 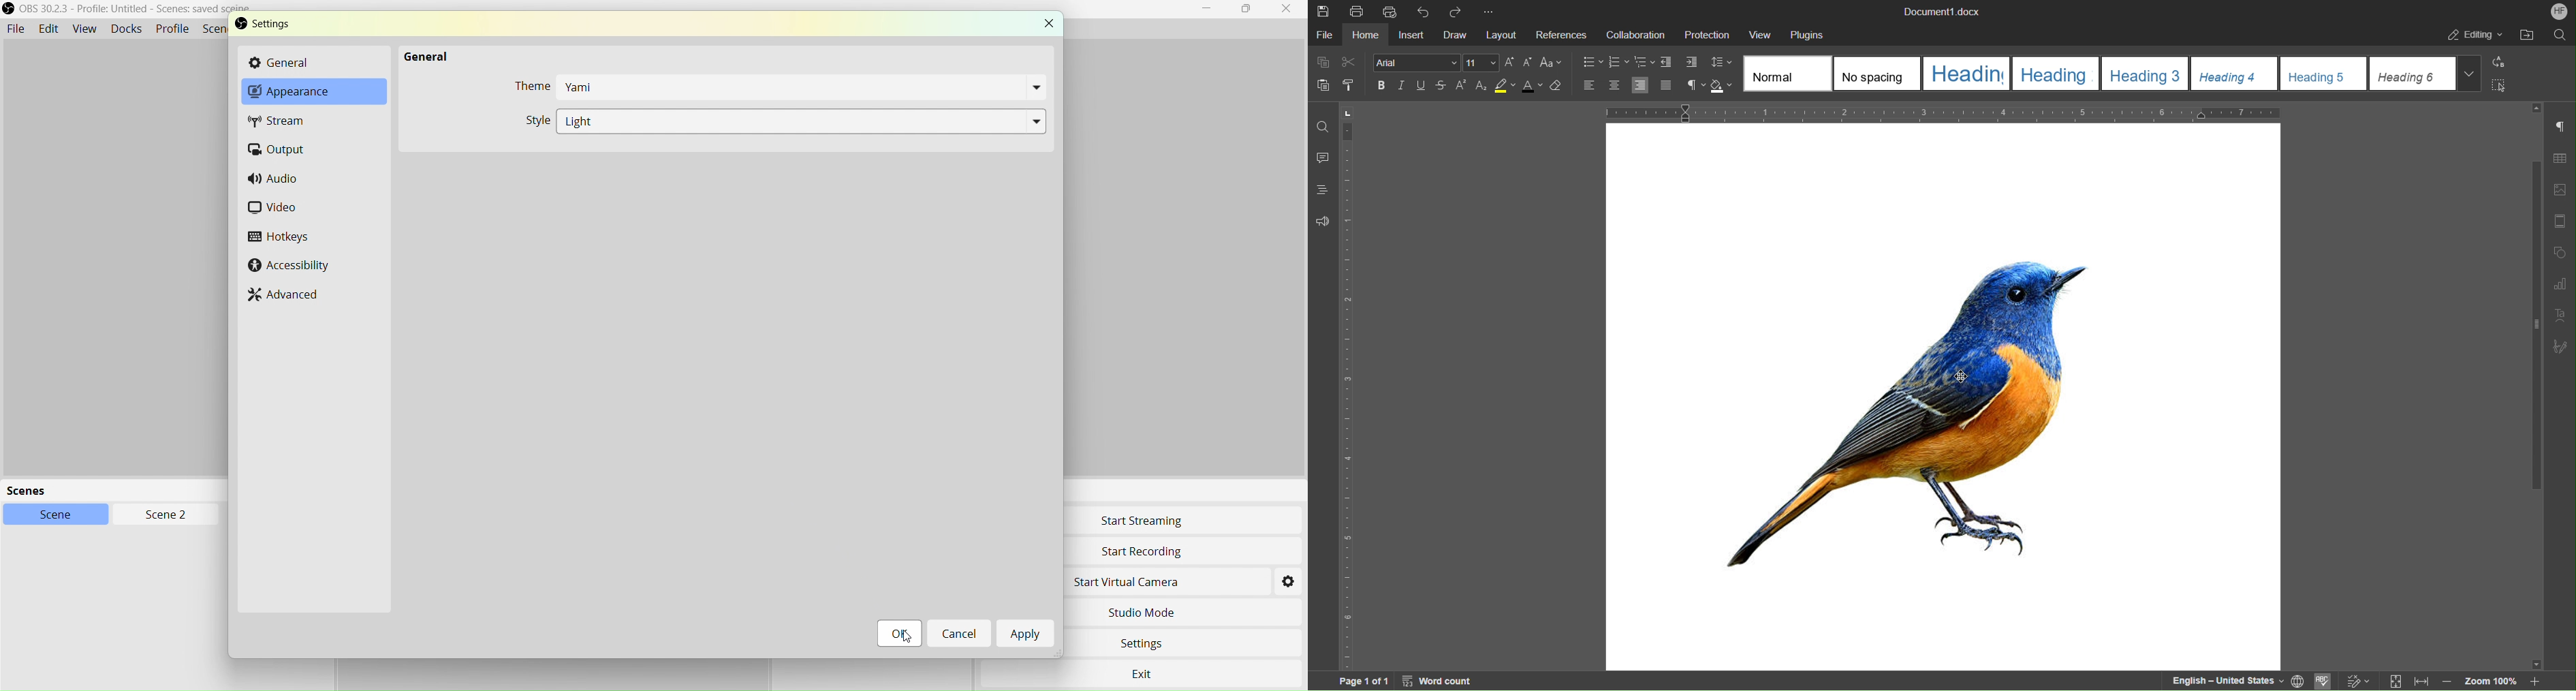 I want to click on Protection, so click(x=1707, y=36).